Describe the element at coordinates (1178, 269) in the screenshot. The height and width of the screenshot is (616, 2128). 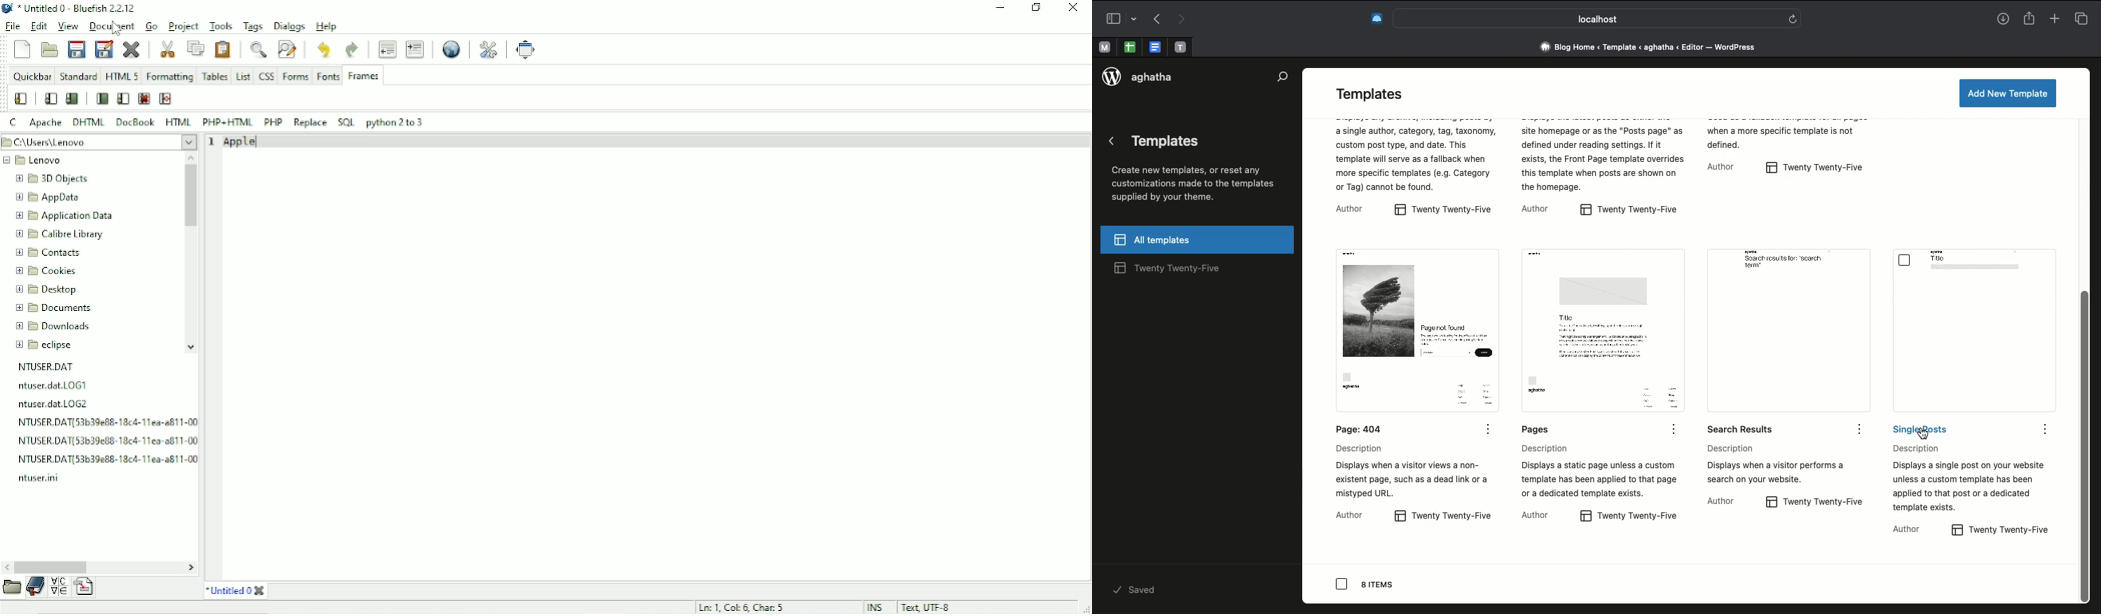
I see `twenty twenty-five` at that location.